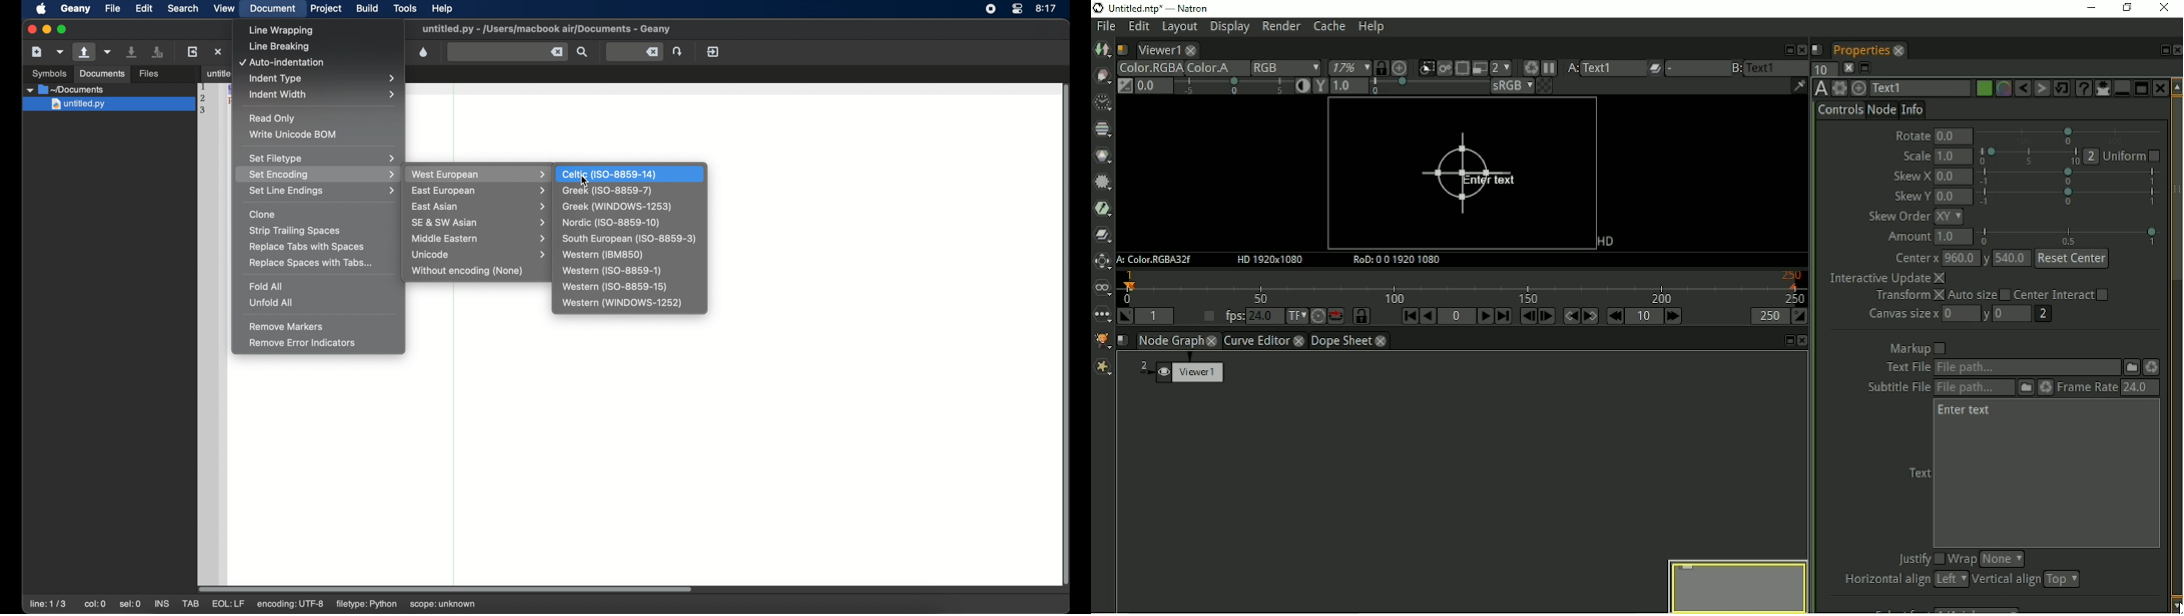 This screenshot has height=616, width=2184. What do you see at coordinates (143, 8) in the screenshot?
I see `edit` at bounding box center [143, 8].